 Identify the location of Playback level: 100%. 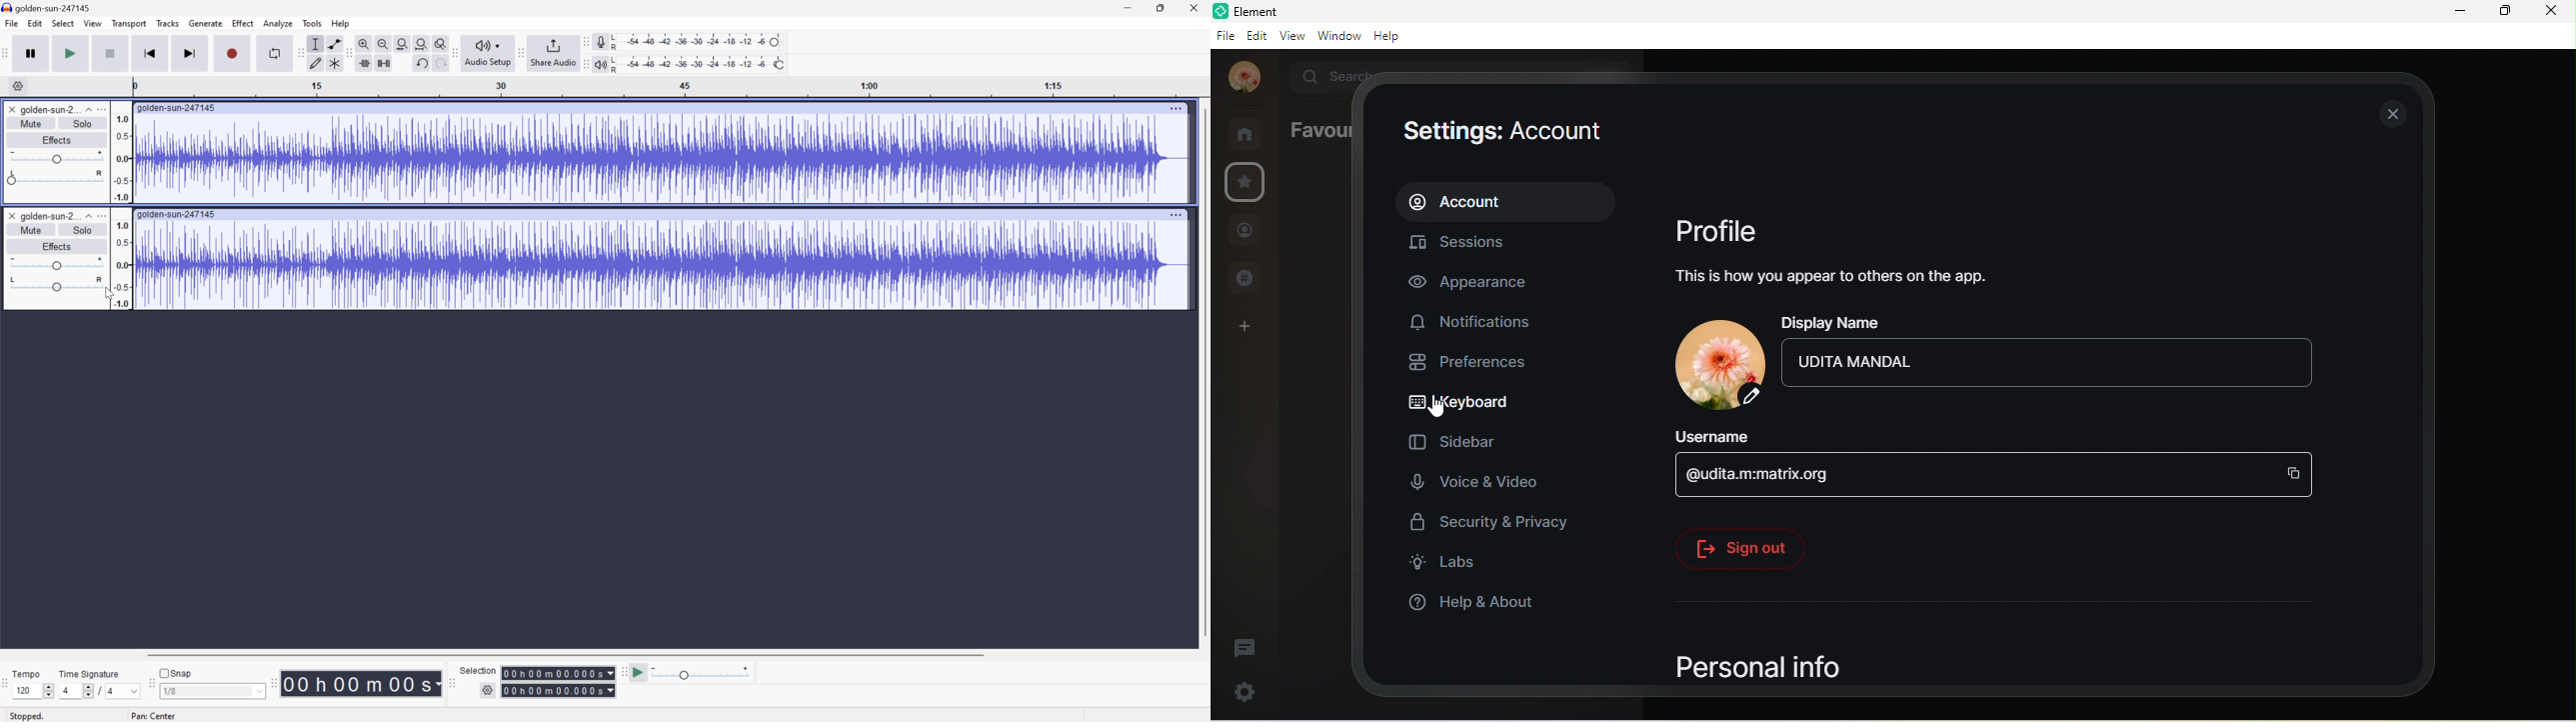
(699, 65).